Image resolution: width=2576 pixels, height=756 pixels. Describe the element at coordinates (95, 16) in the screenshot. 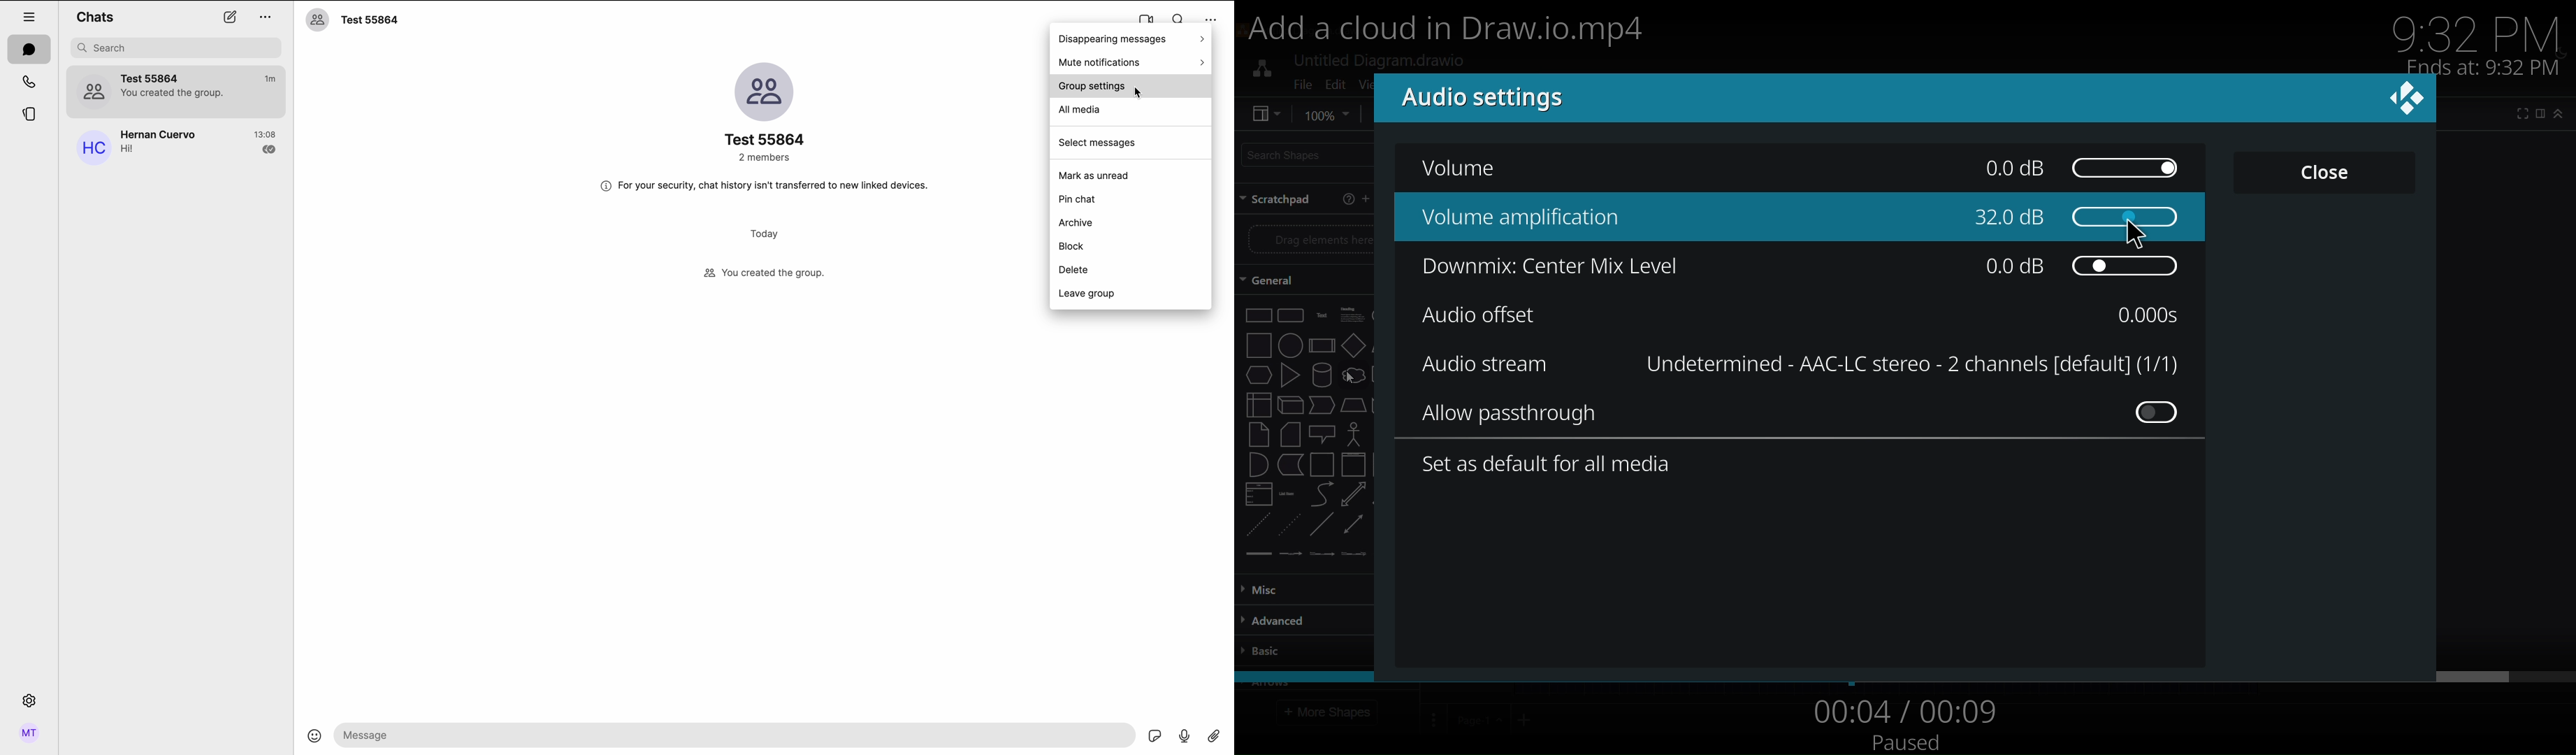

I see `chats` at that location.